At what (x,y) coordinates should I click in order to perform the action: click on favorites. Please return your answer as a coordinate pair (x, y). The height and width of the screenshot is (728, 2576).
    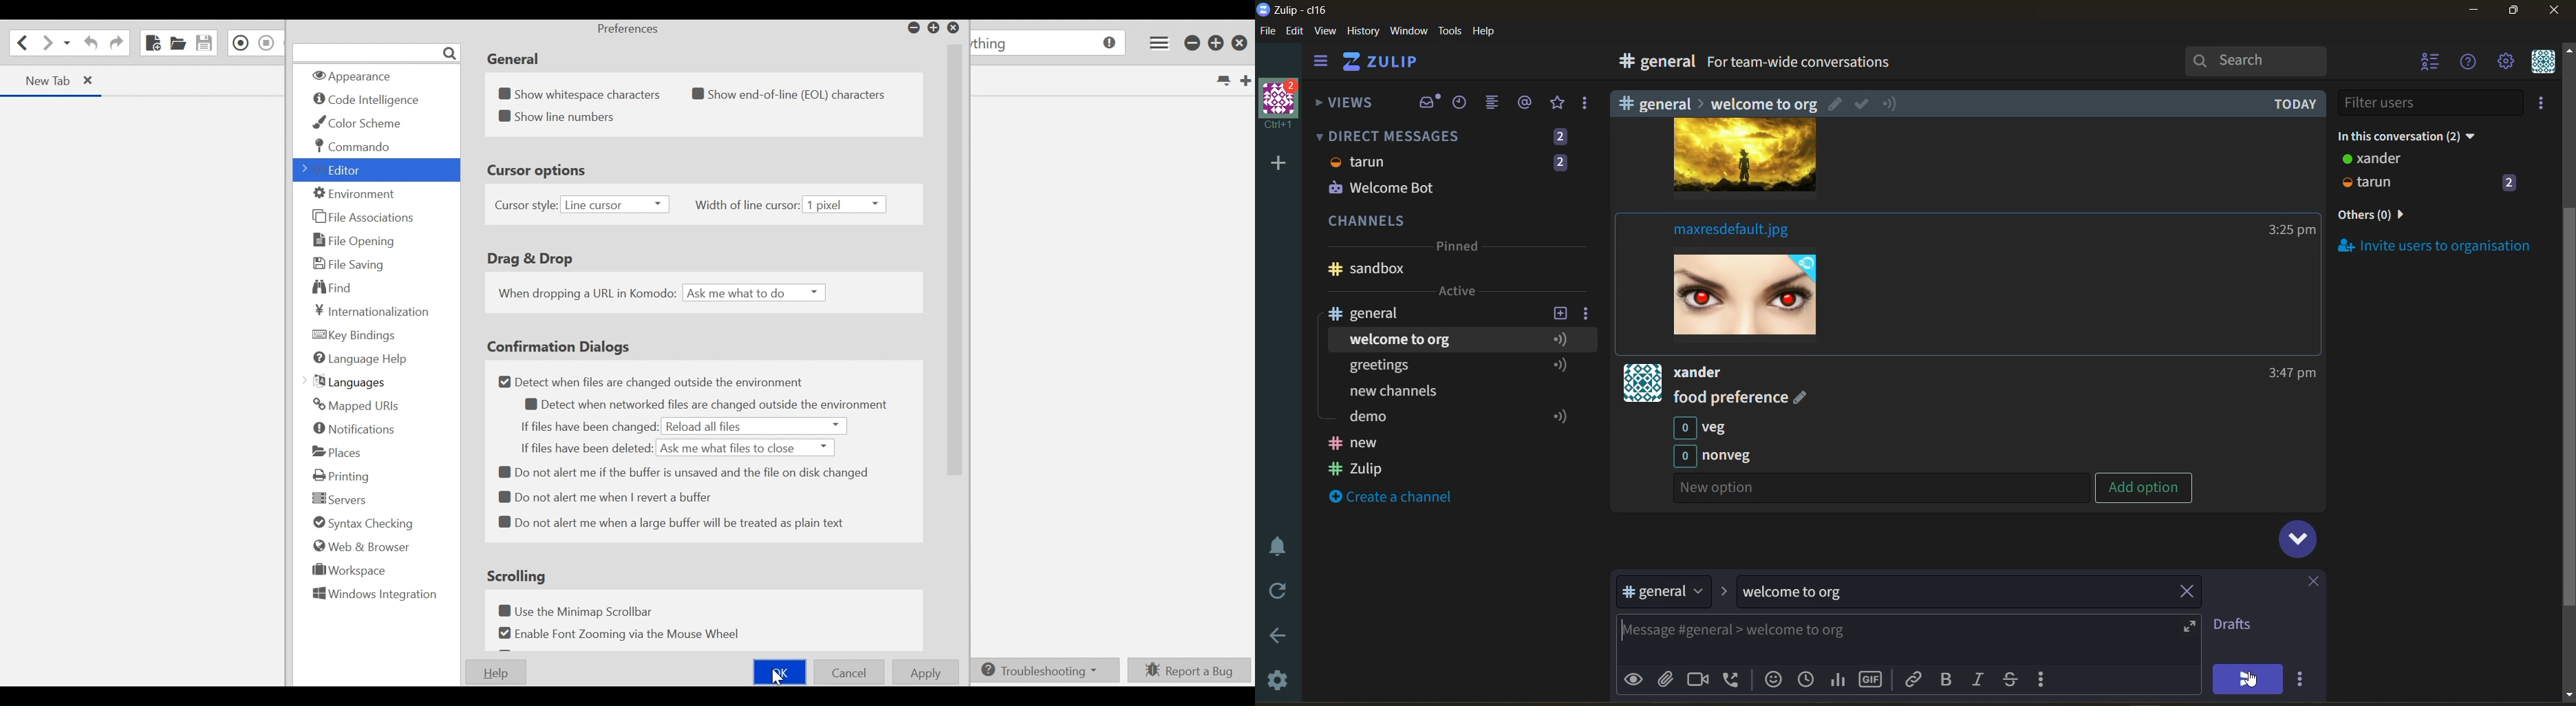
    Looking at the image, I should click on (1558, 103).